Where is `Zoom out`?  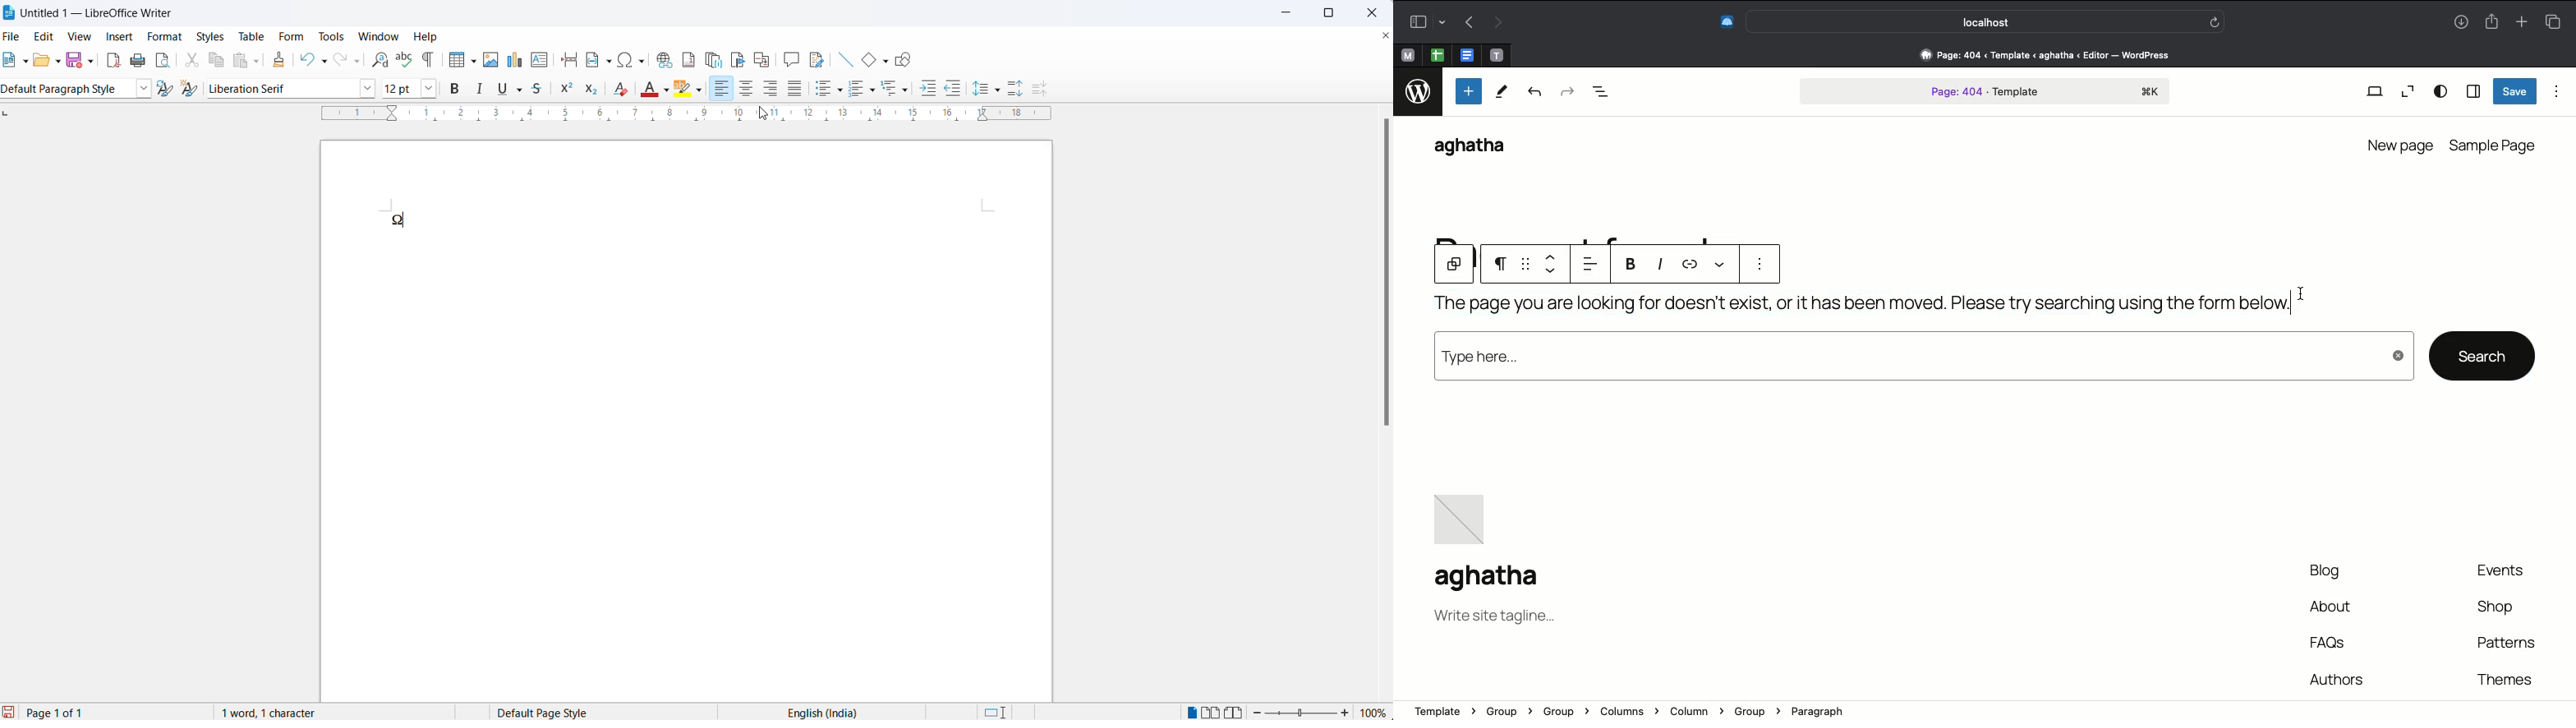
Zoom out is located at coordinates (2405, 92).